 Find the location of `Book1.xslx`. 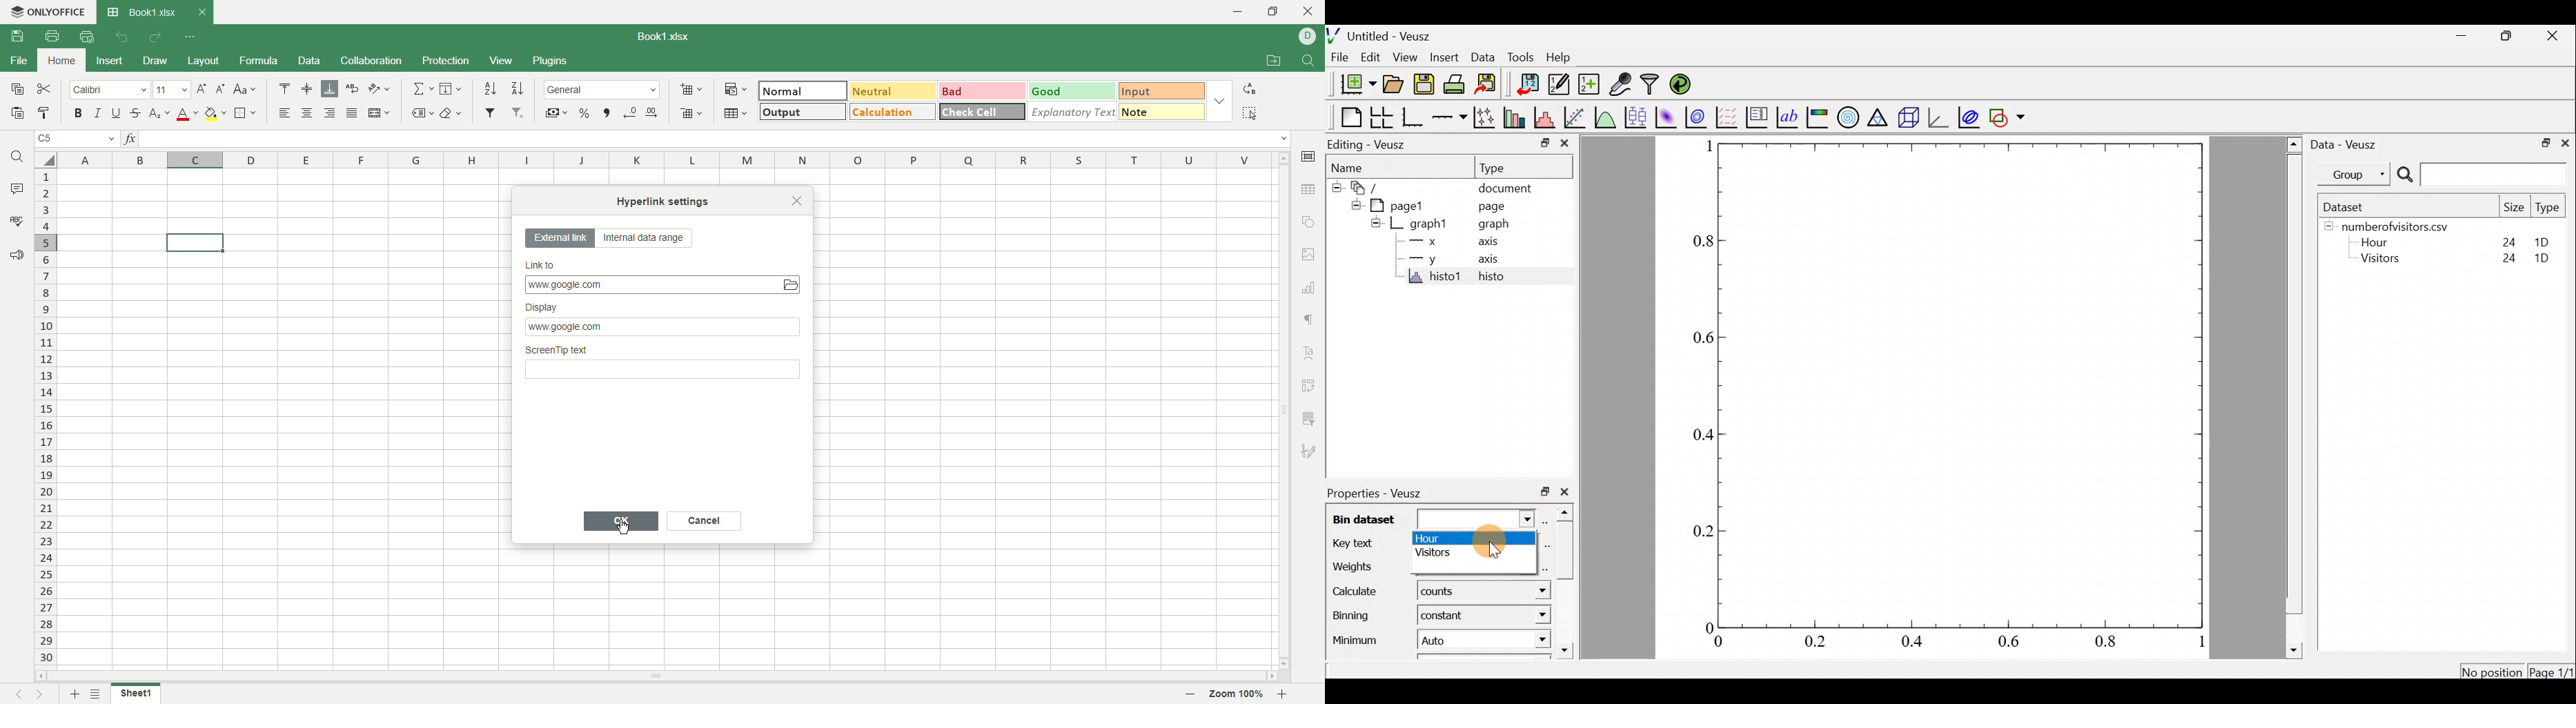

Book1.xslx is located at coordinates (670, 38).